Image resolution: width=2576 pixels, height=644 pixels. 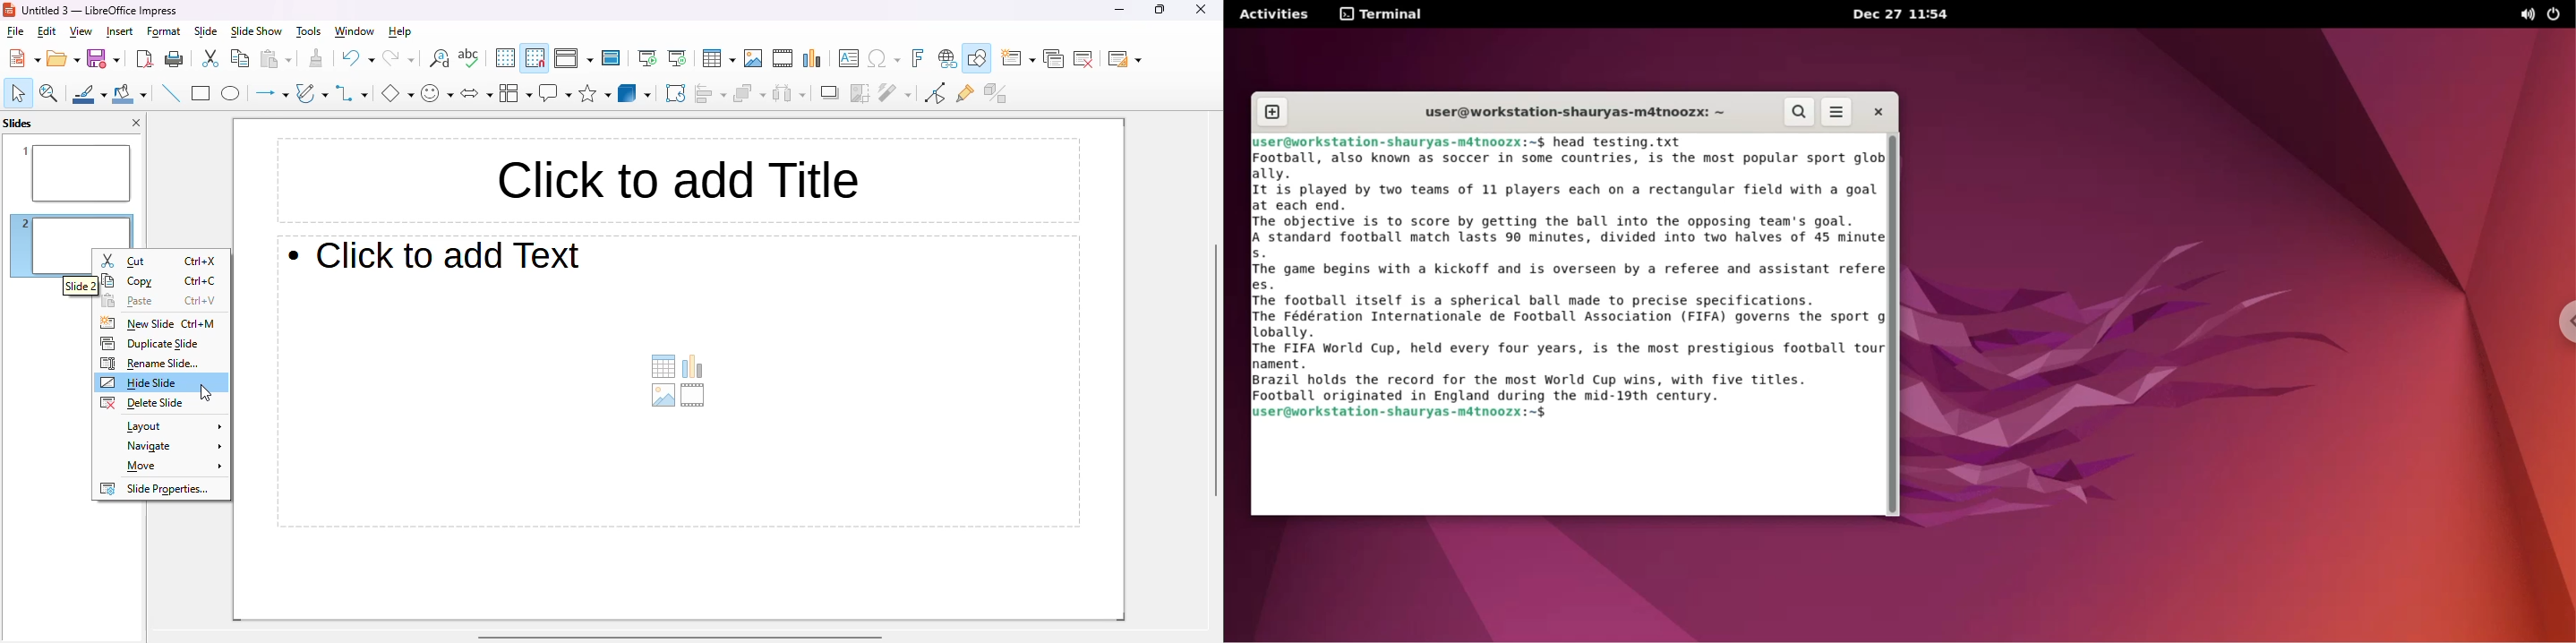 What do you see at coordinates (103, 58) in the screenshot?
I see `save` at bounding box center [103, 58].